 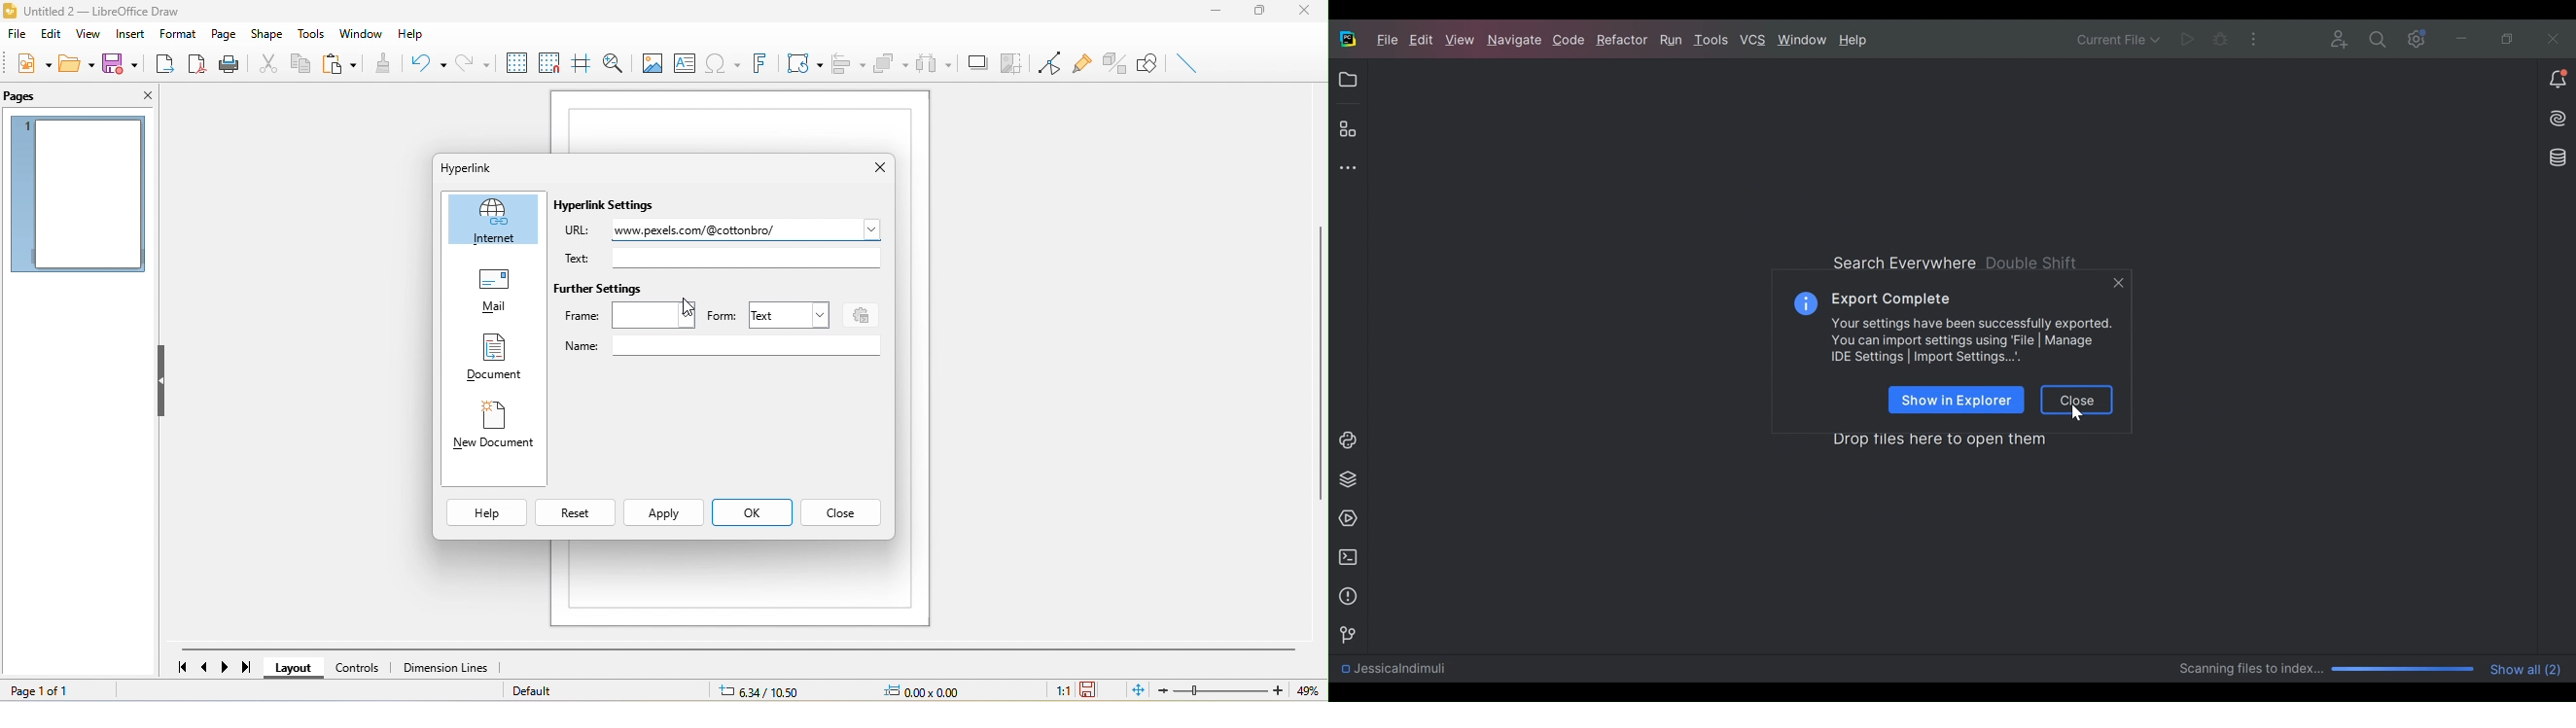 I want to click on dimension line, so click(x=447, y=669).